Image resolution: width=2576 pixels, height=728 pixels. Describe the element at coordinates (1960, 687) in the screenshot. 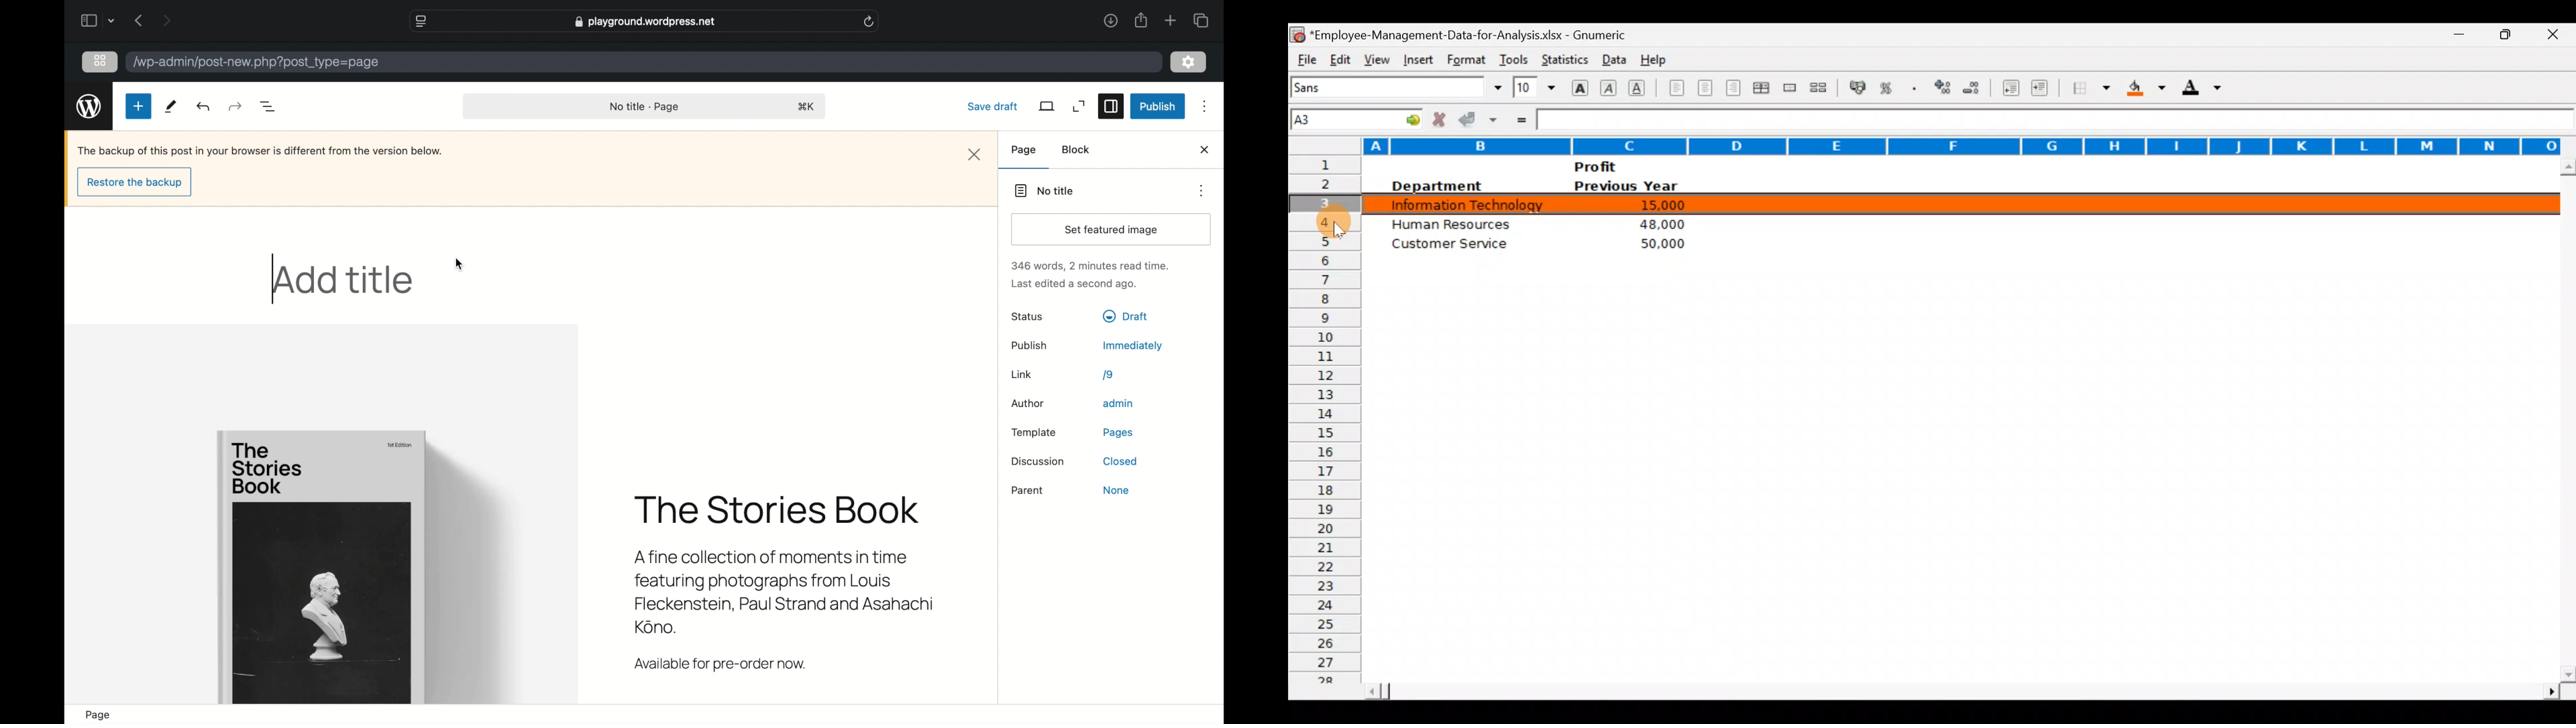

I see `Scroll bar` at that location.